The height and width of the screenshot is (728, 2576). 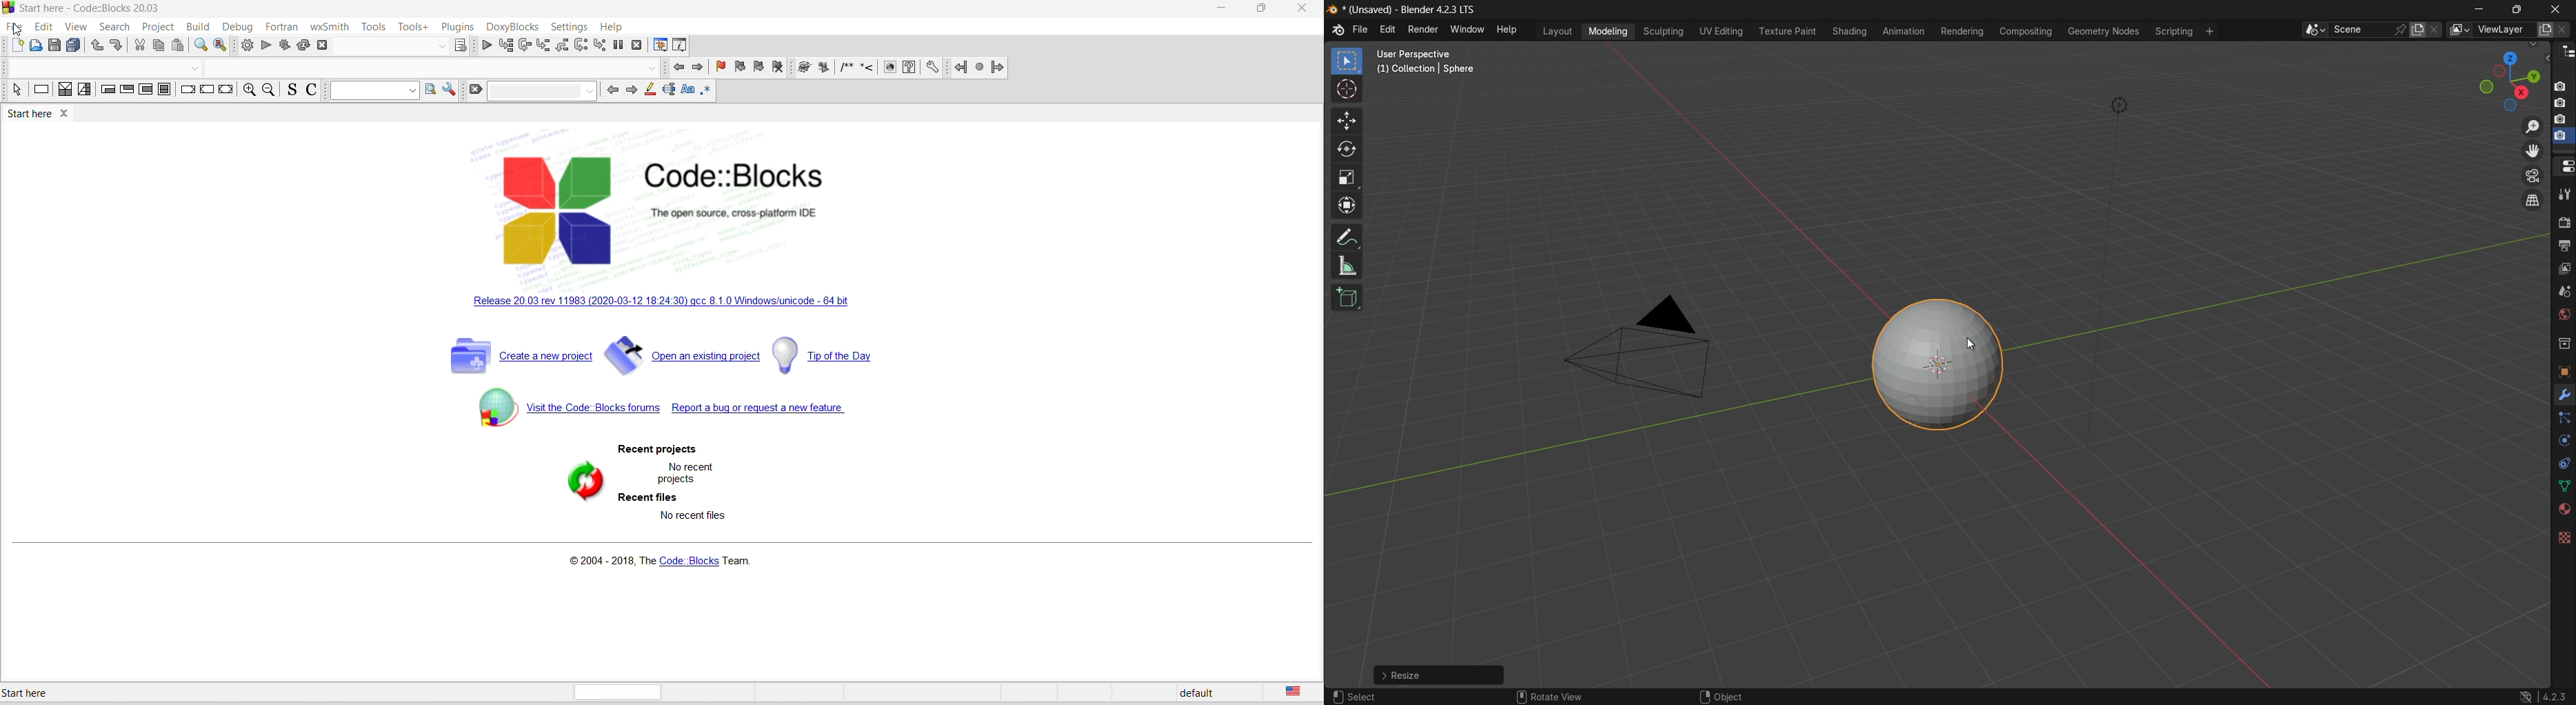 What do you see at coordinates (19, 30) in the screenshot?
I see `cursor` at bounding box center [19, 30].